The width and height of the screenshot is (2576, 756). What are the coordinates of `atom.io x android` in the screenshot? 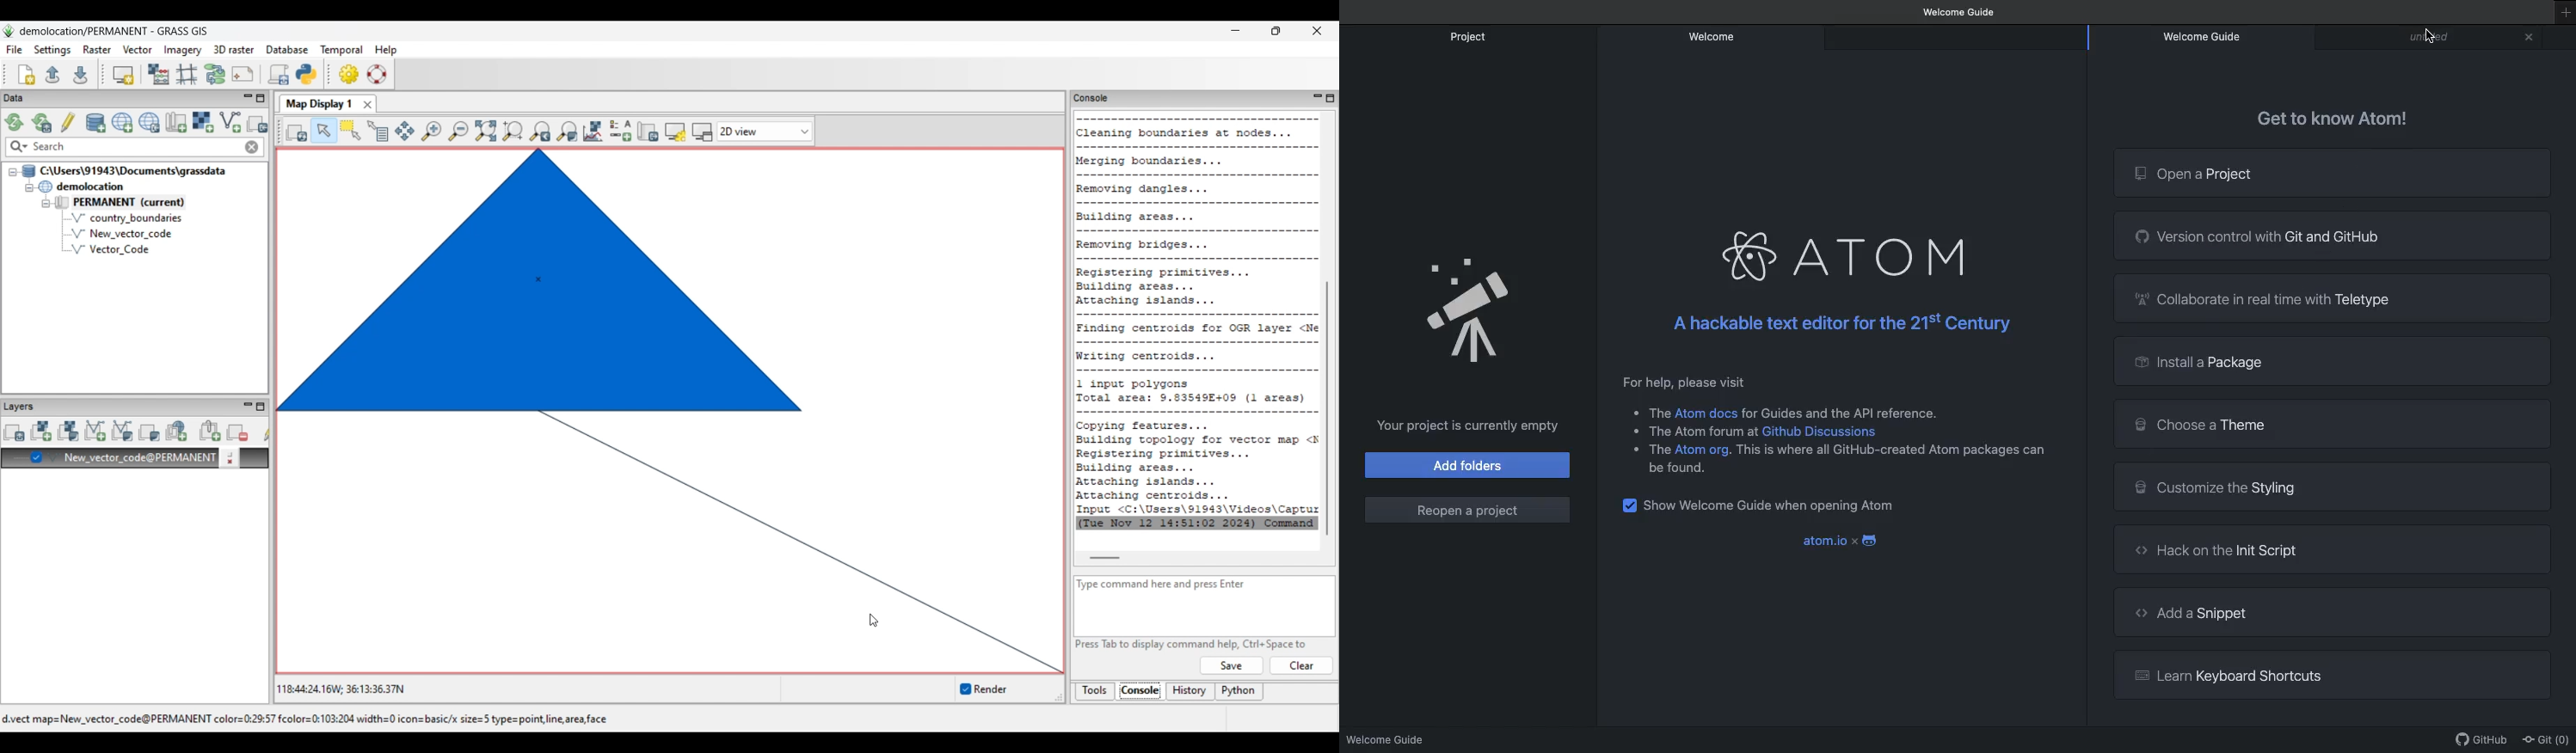 It's located at (1841, 540).